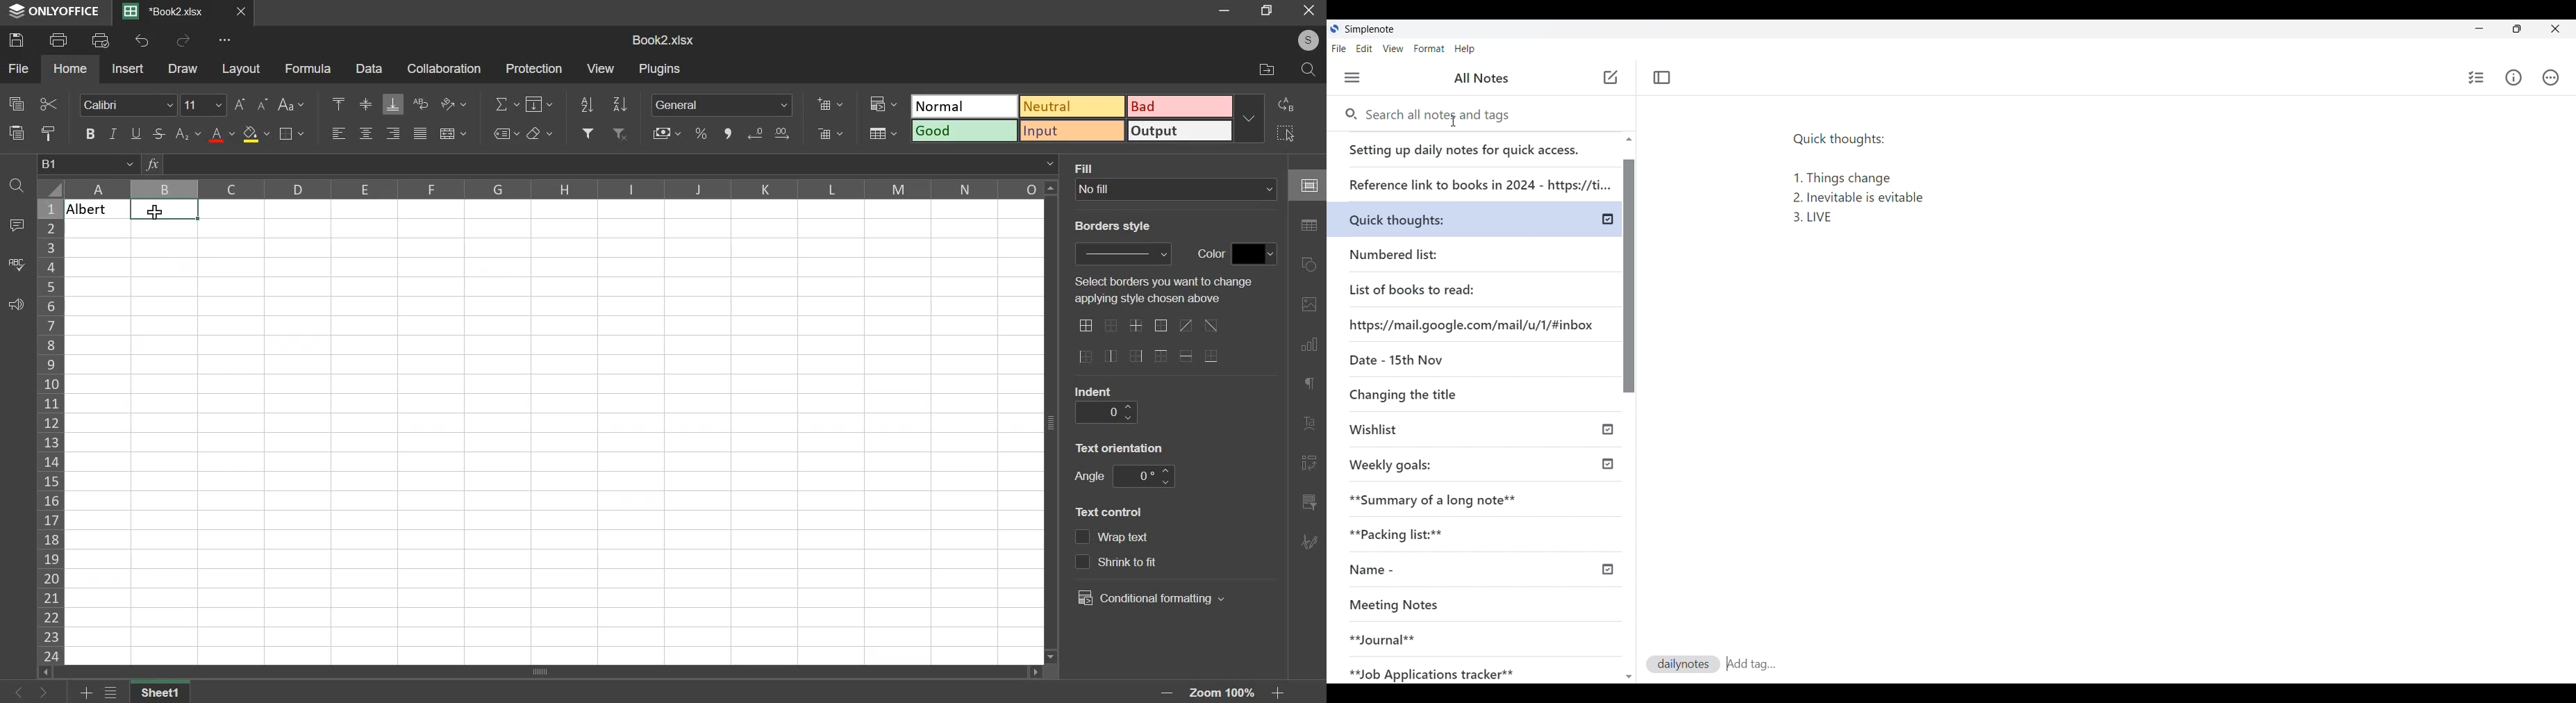  What do you see at coordinates (292, 105) in the screenshot?
I see `change case` at bounding box center [292, 105].